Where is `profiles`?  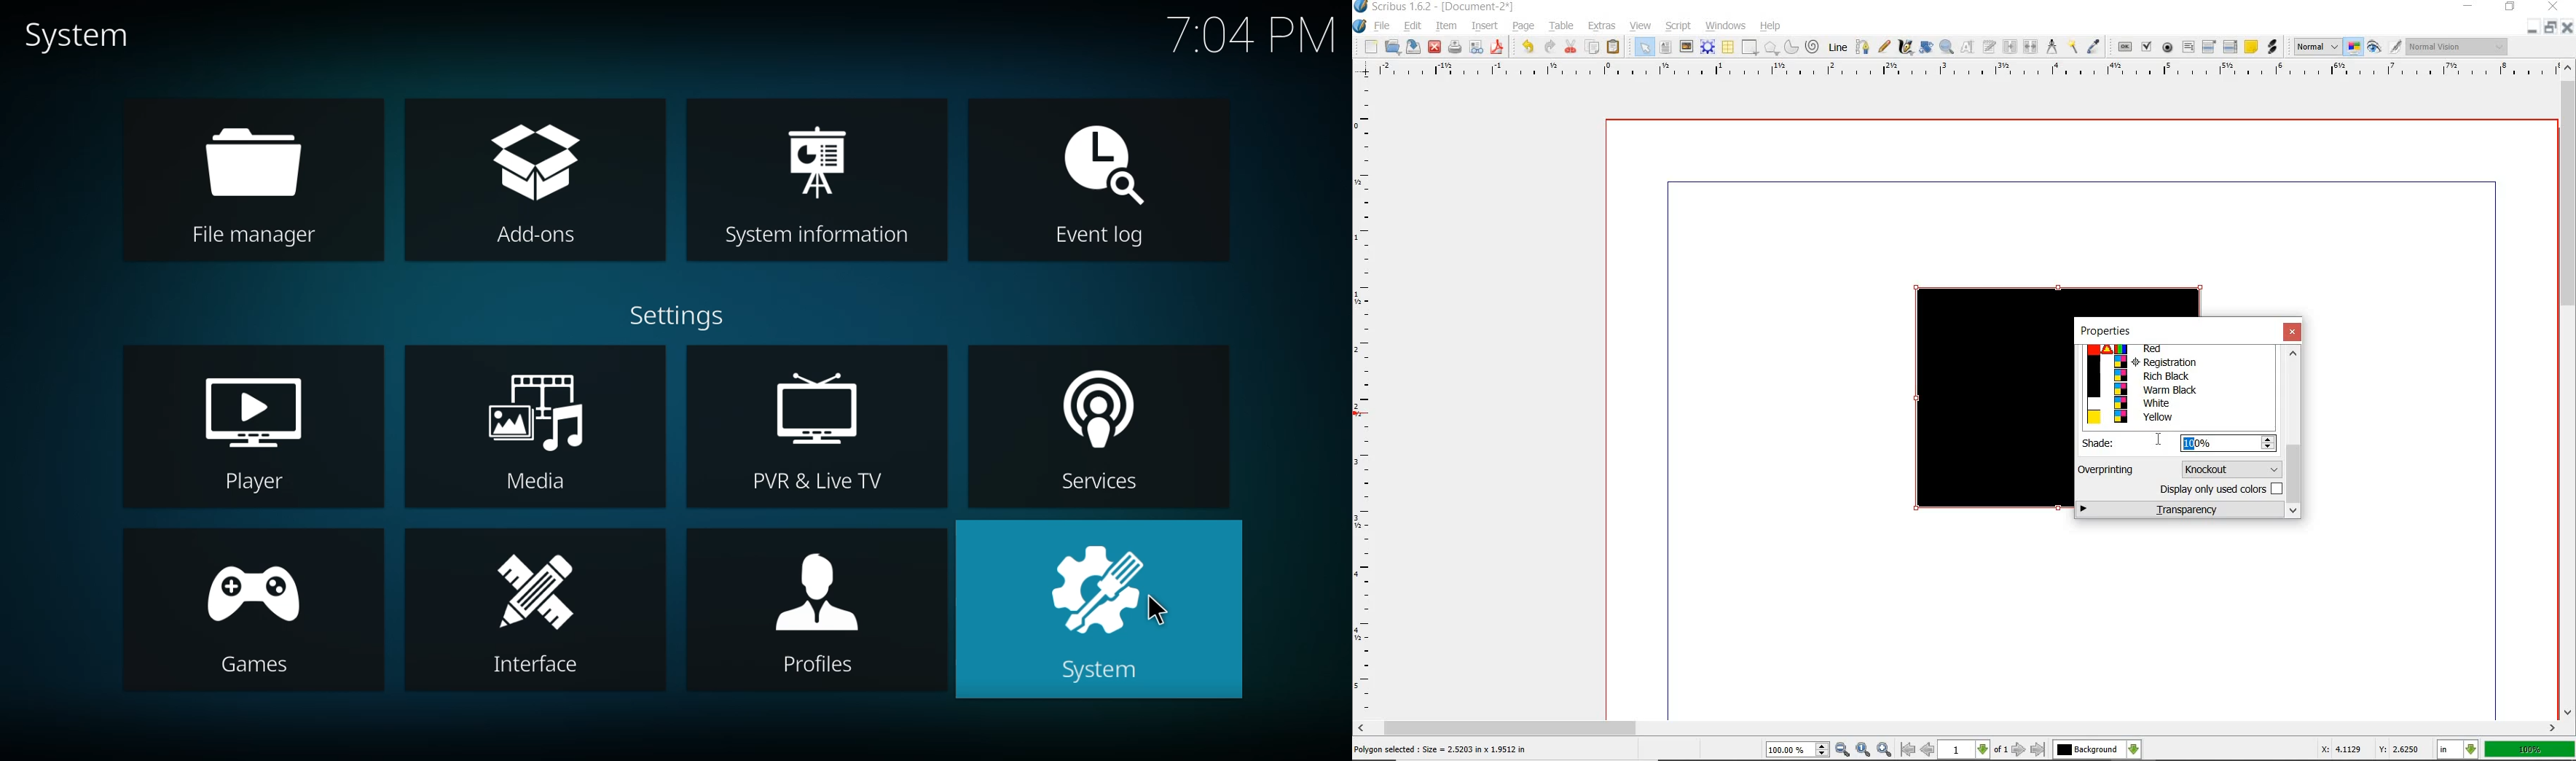
profiles is located at coordinates (822, 614).